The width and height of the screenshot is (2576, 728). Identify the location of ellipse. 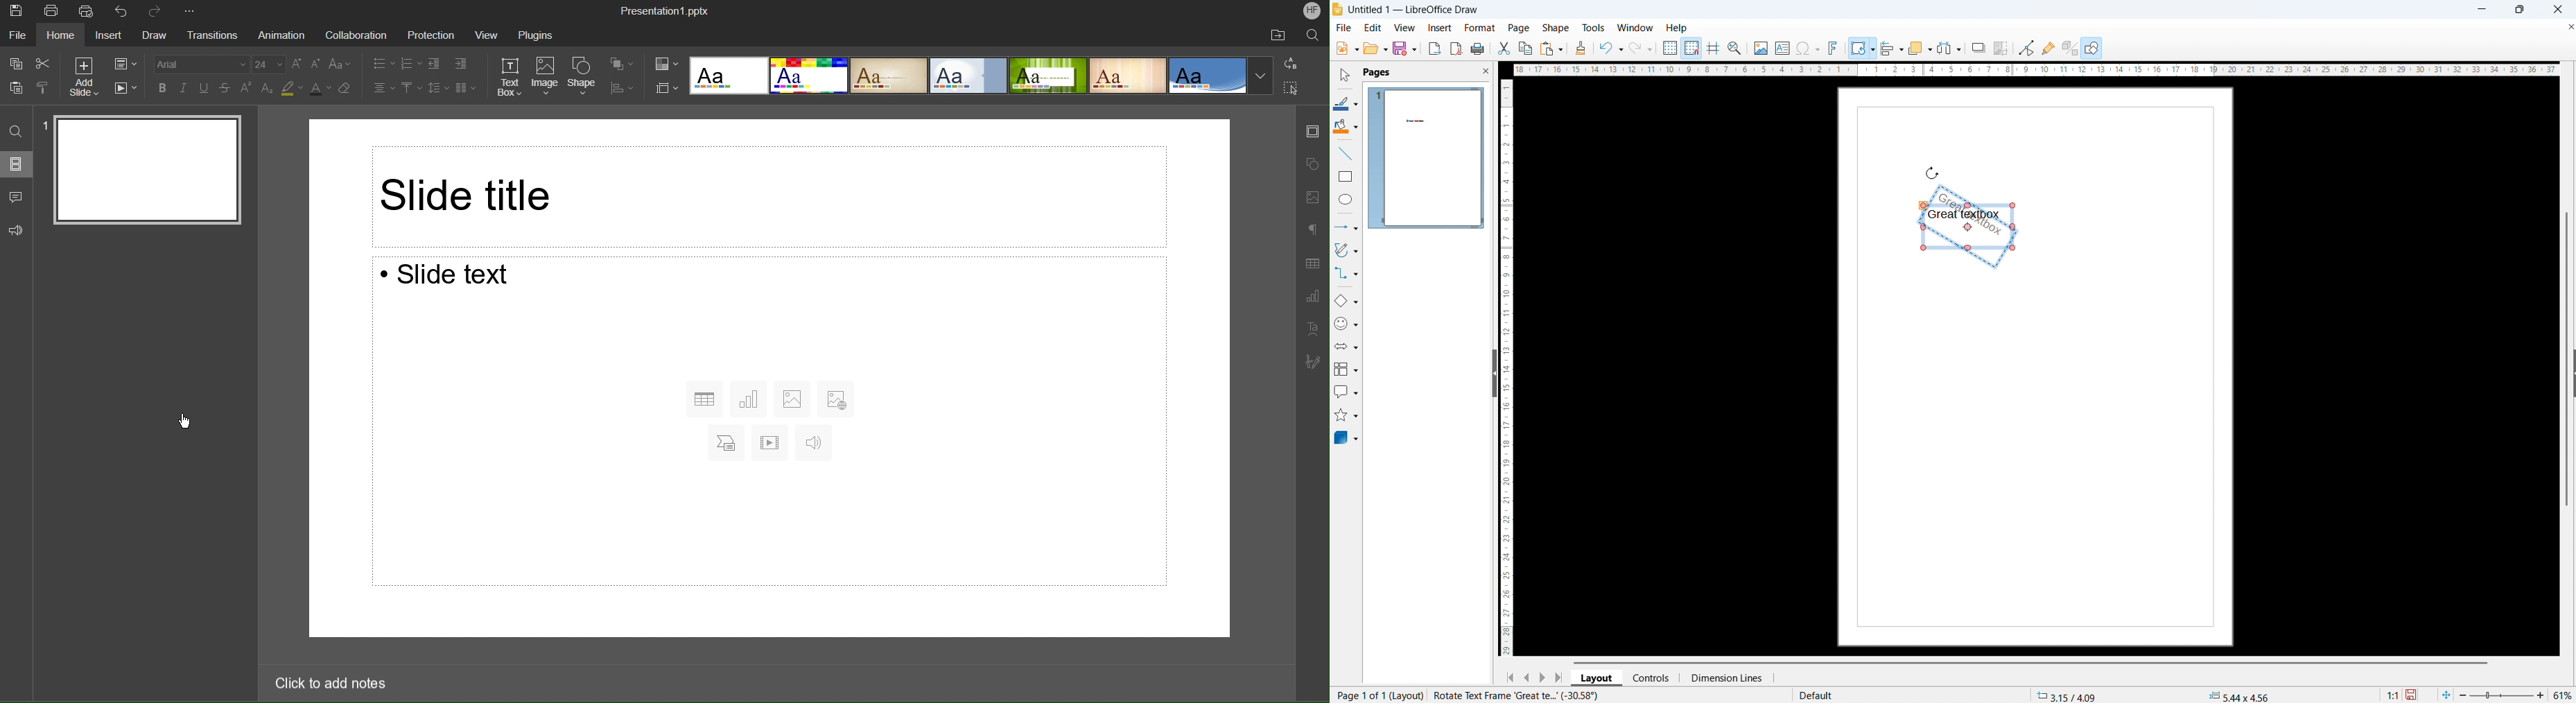
(1345, 200).